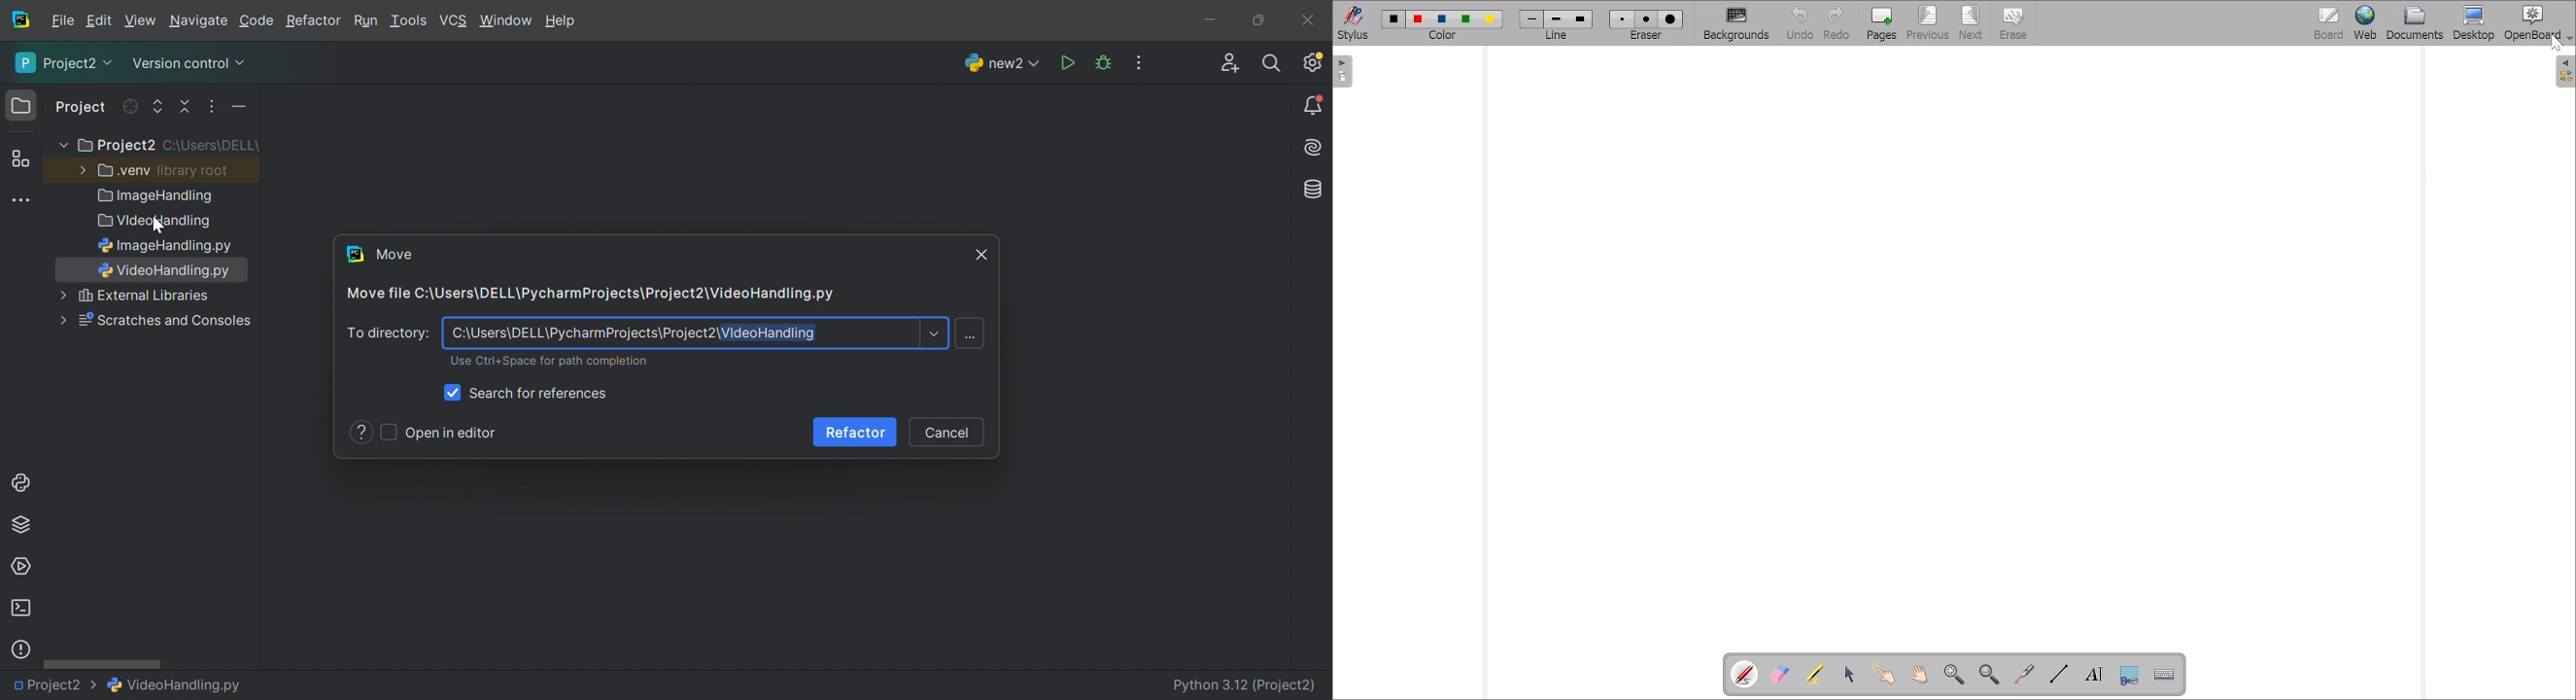 Image resolution: width=2576 pixels, height=700 pixels. Describe the element at coordinates (549, 362) in the screenshot. I see `Use Ctrl+Space for path completion` at that location.